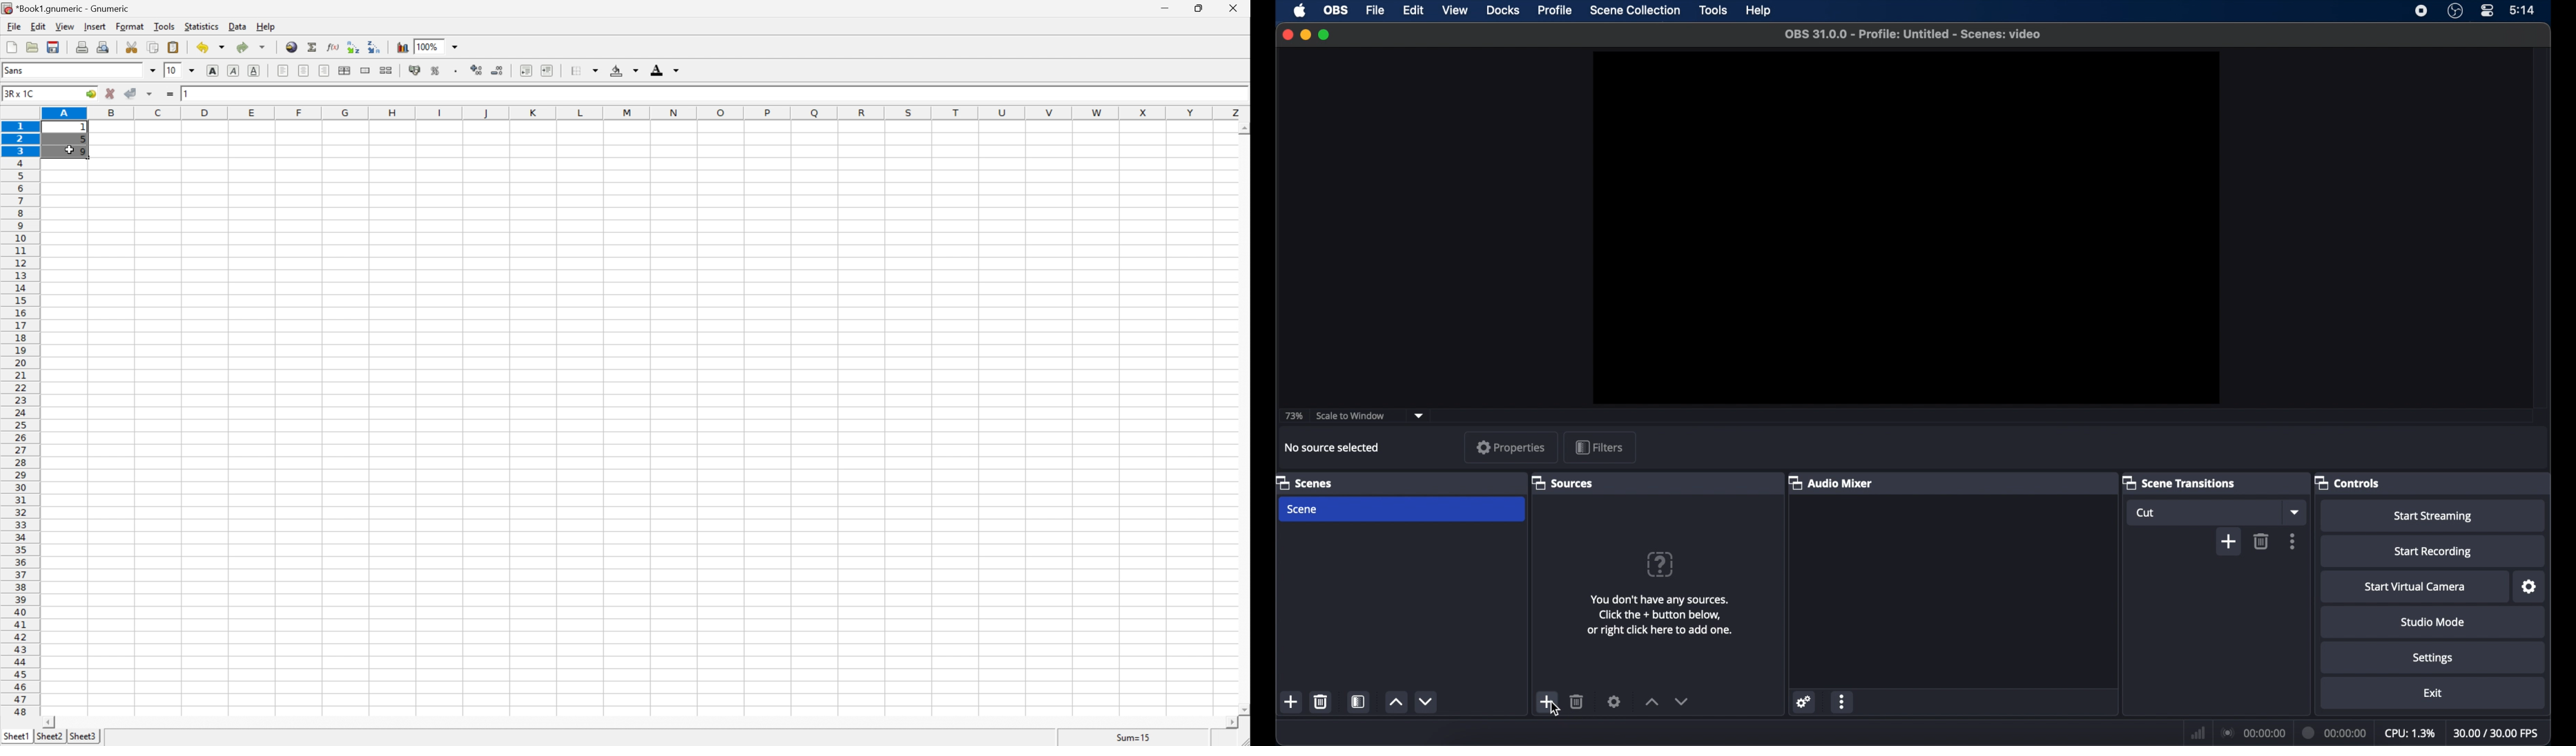 Image resolution: width=2576 pixels, height=756 pixels. Describe the element at coordinates (427, 46) in the screenshot. I see `100%` at that location.